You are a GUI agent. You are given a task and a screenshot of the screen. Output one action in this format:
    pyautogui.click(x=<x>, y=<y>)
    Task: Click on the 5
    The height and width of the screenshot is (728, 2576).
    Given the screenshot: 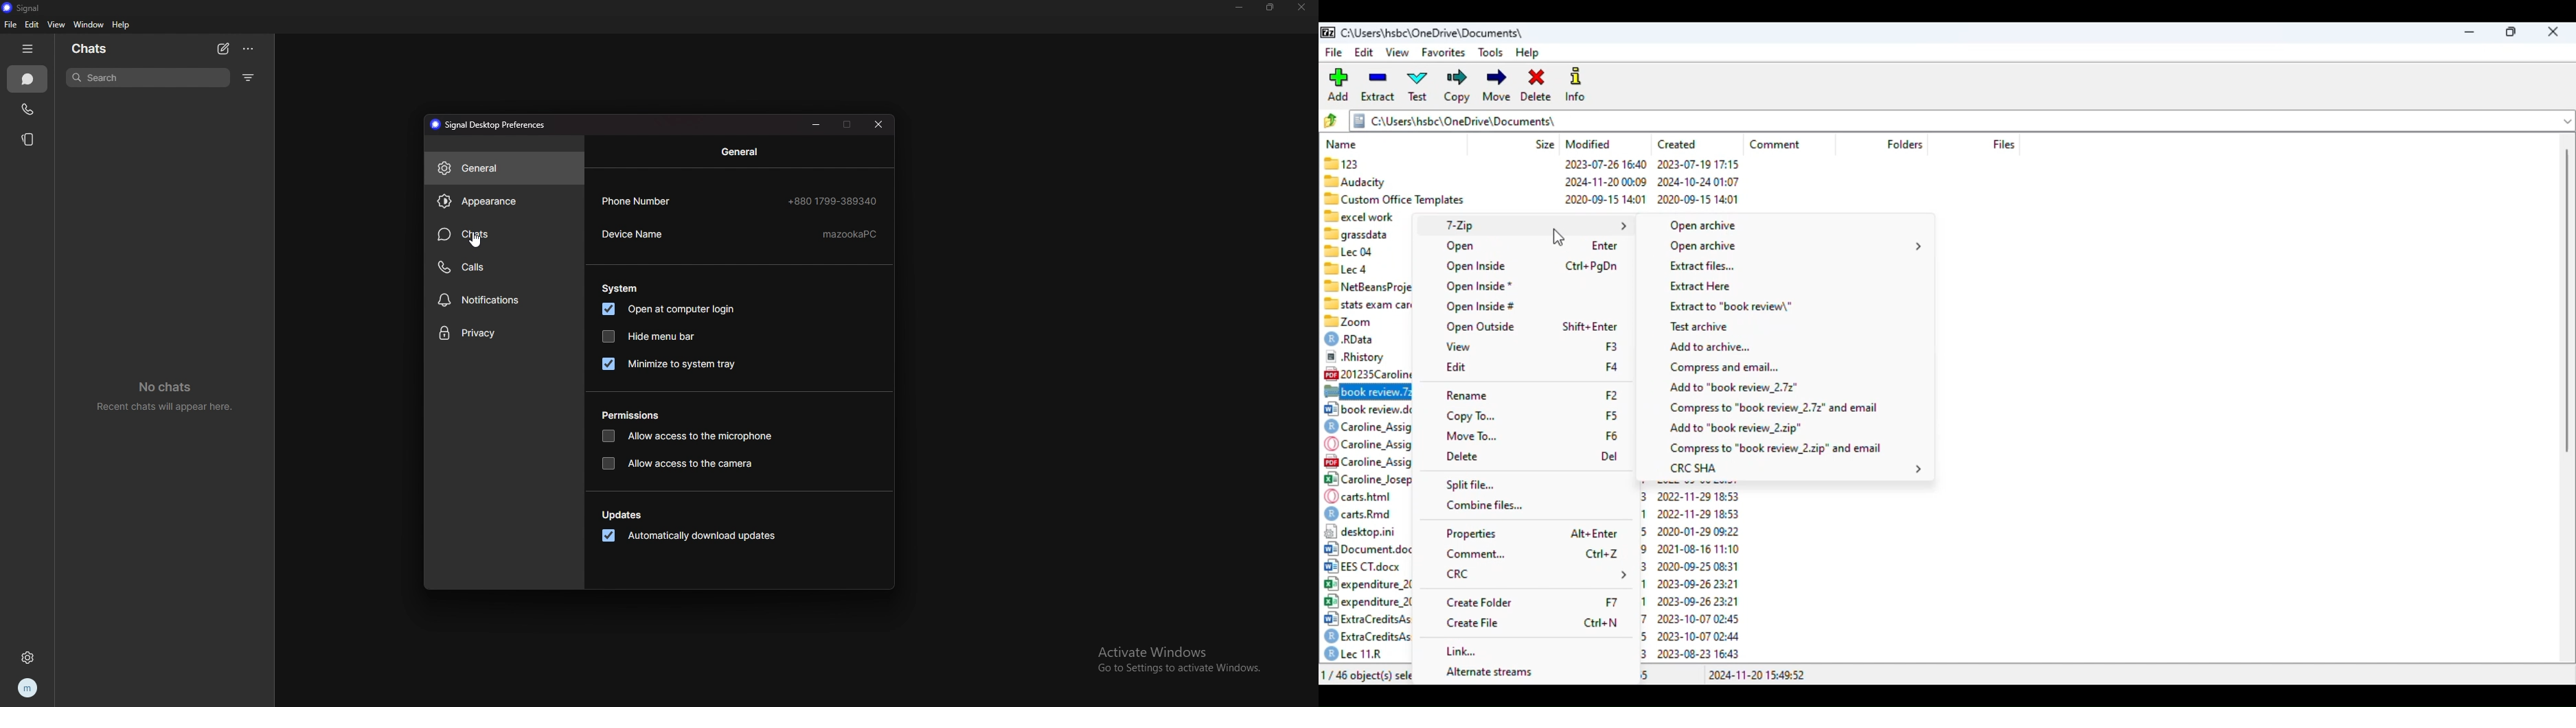 What is the action you would take?
    pyautogui.click(x=1645, y=674)
    